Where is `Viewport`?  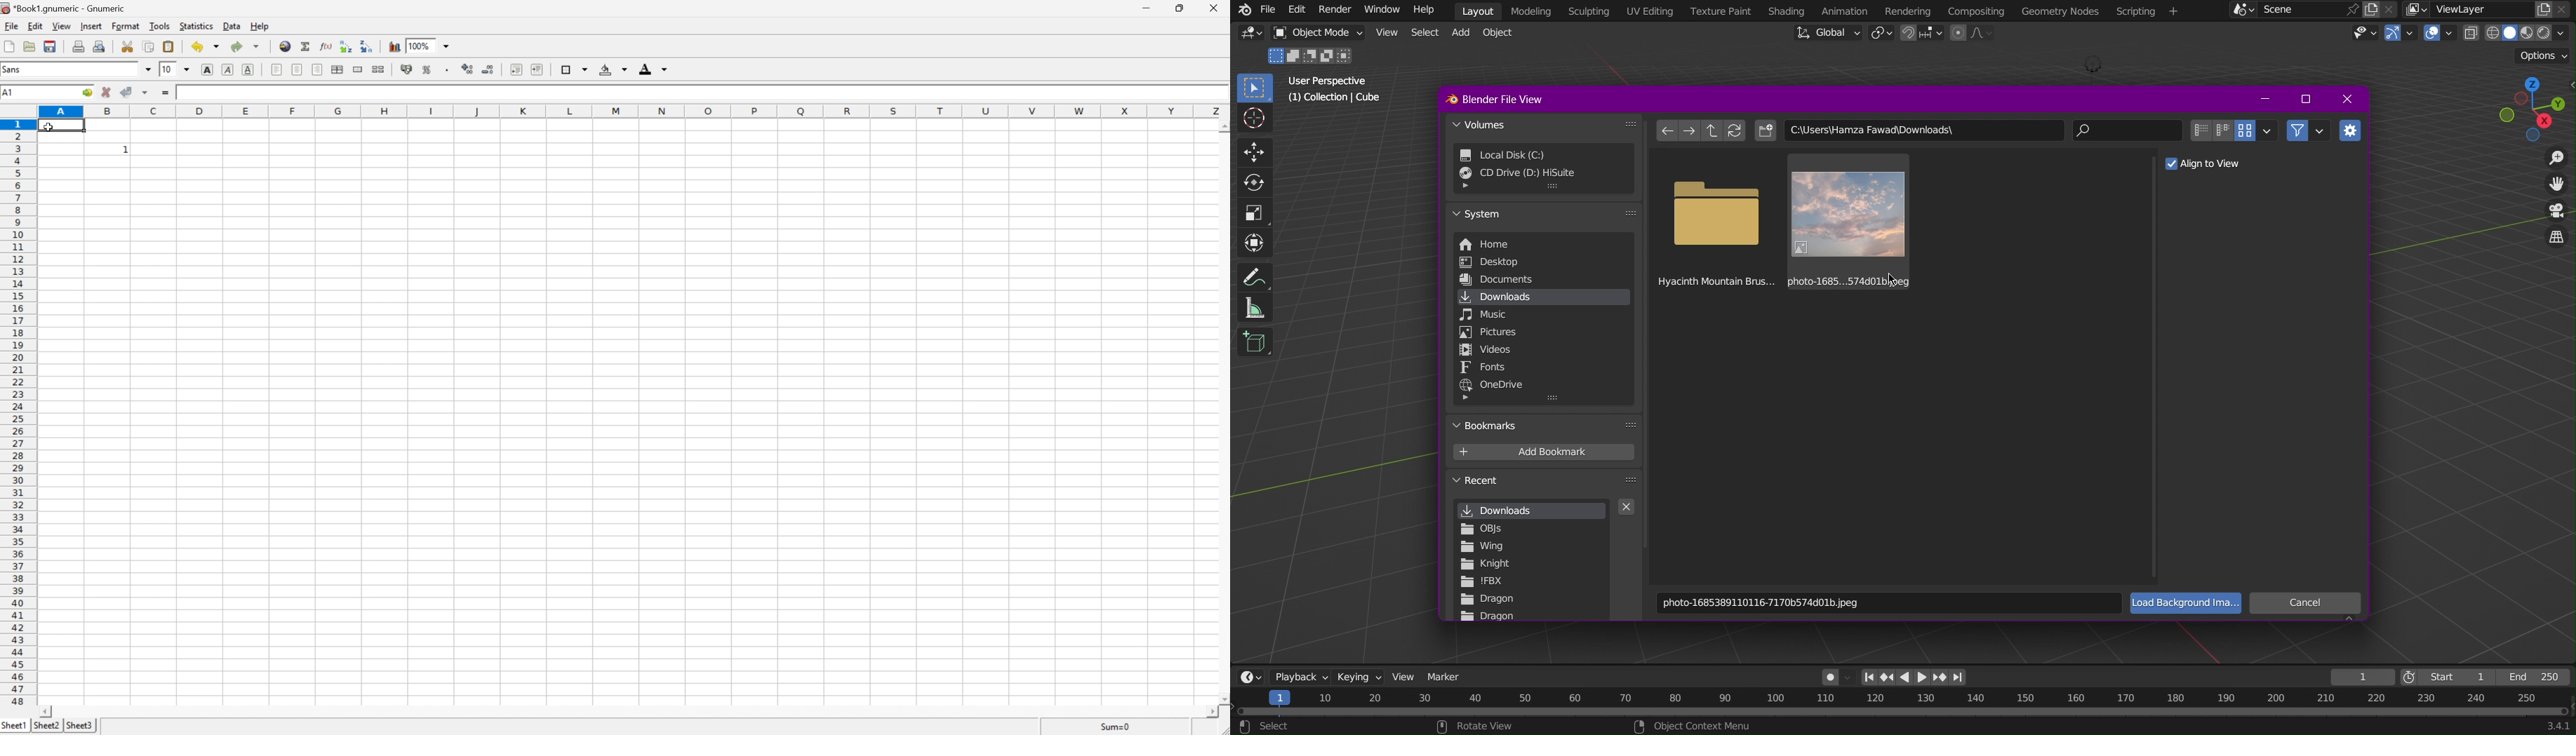
Viewport is located at coordinates (2533, 110).